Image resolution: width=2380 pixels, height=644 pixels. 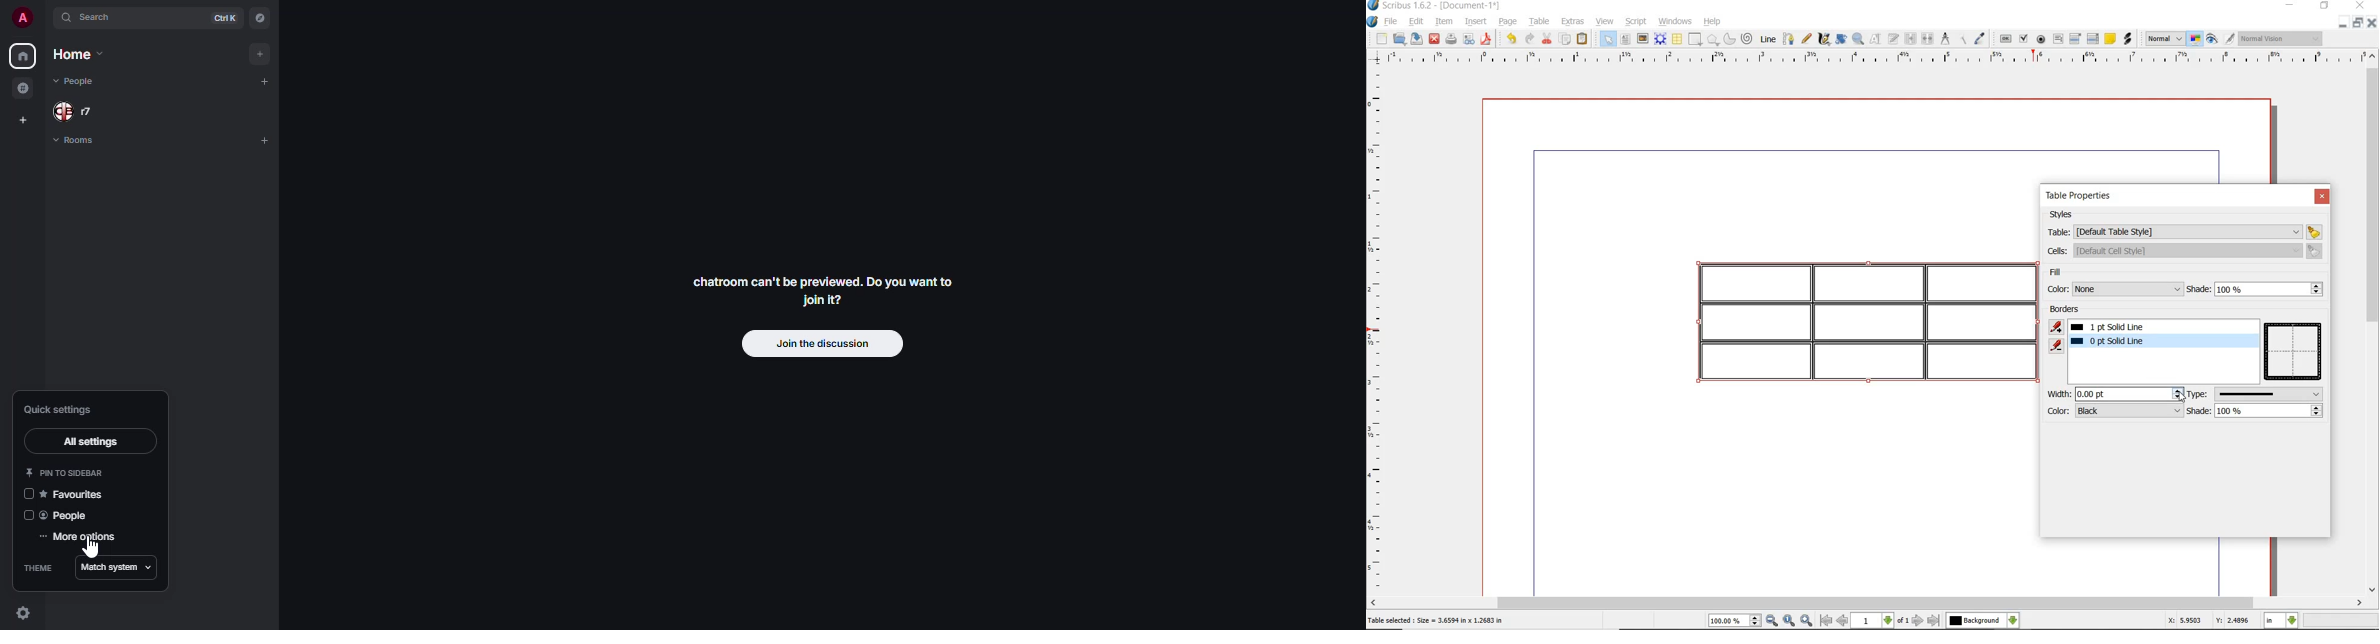 I want to click on close, so click(x=1435, y=39).